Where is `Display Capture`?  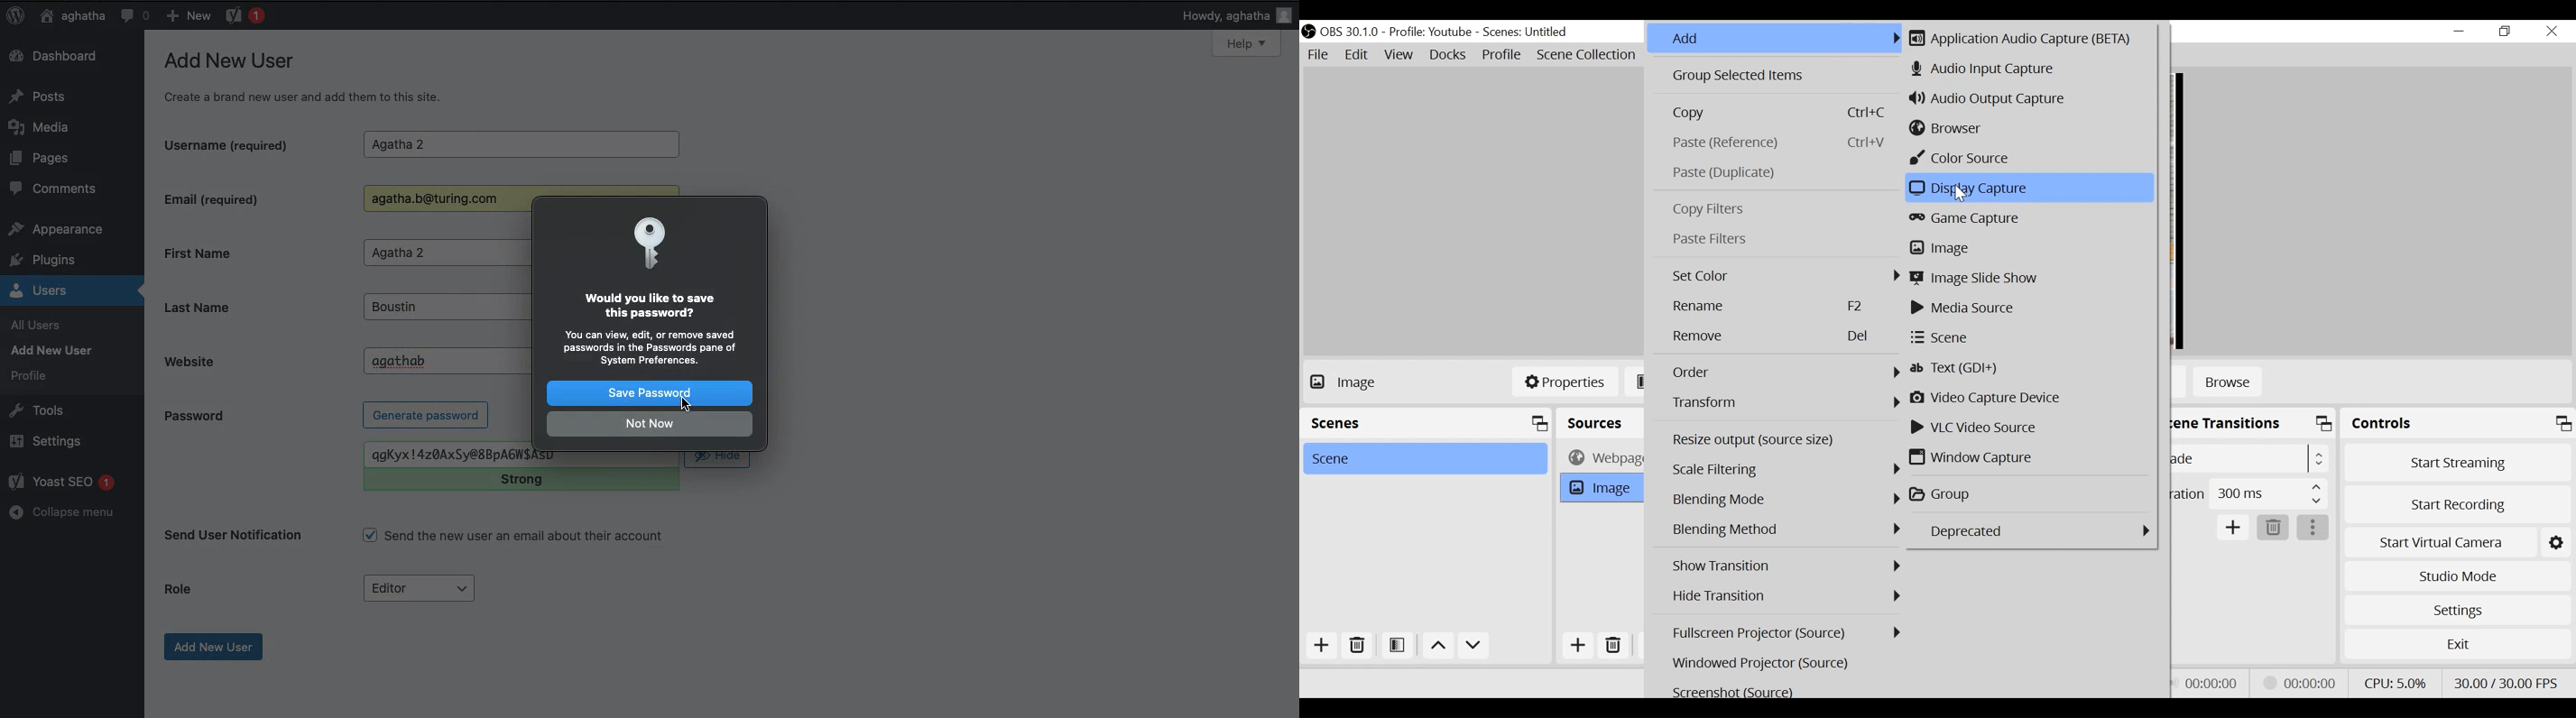
Display Capture is located at coordinates (2027, 187).